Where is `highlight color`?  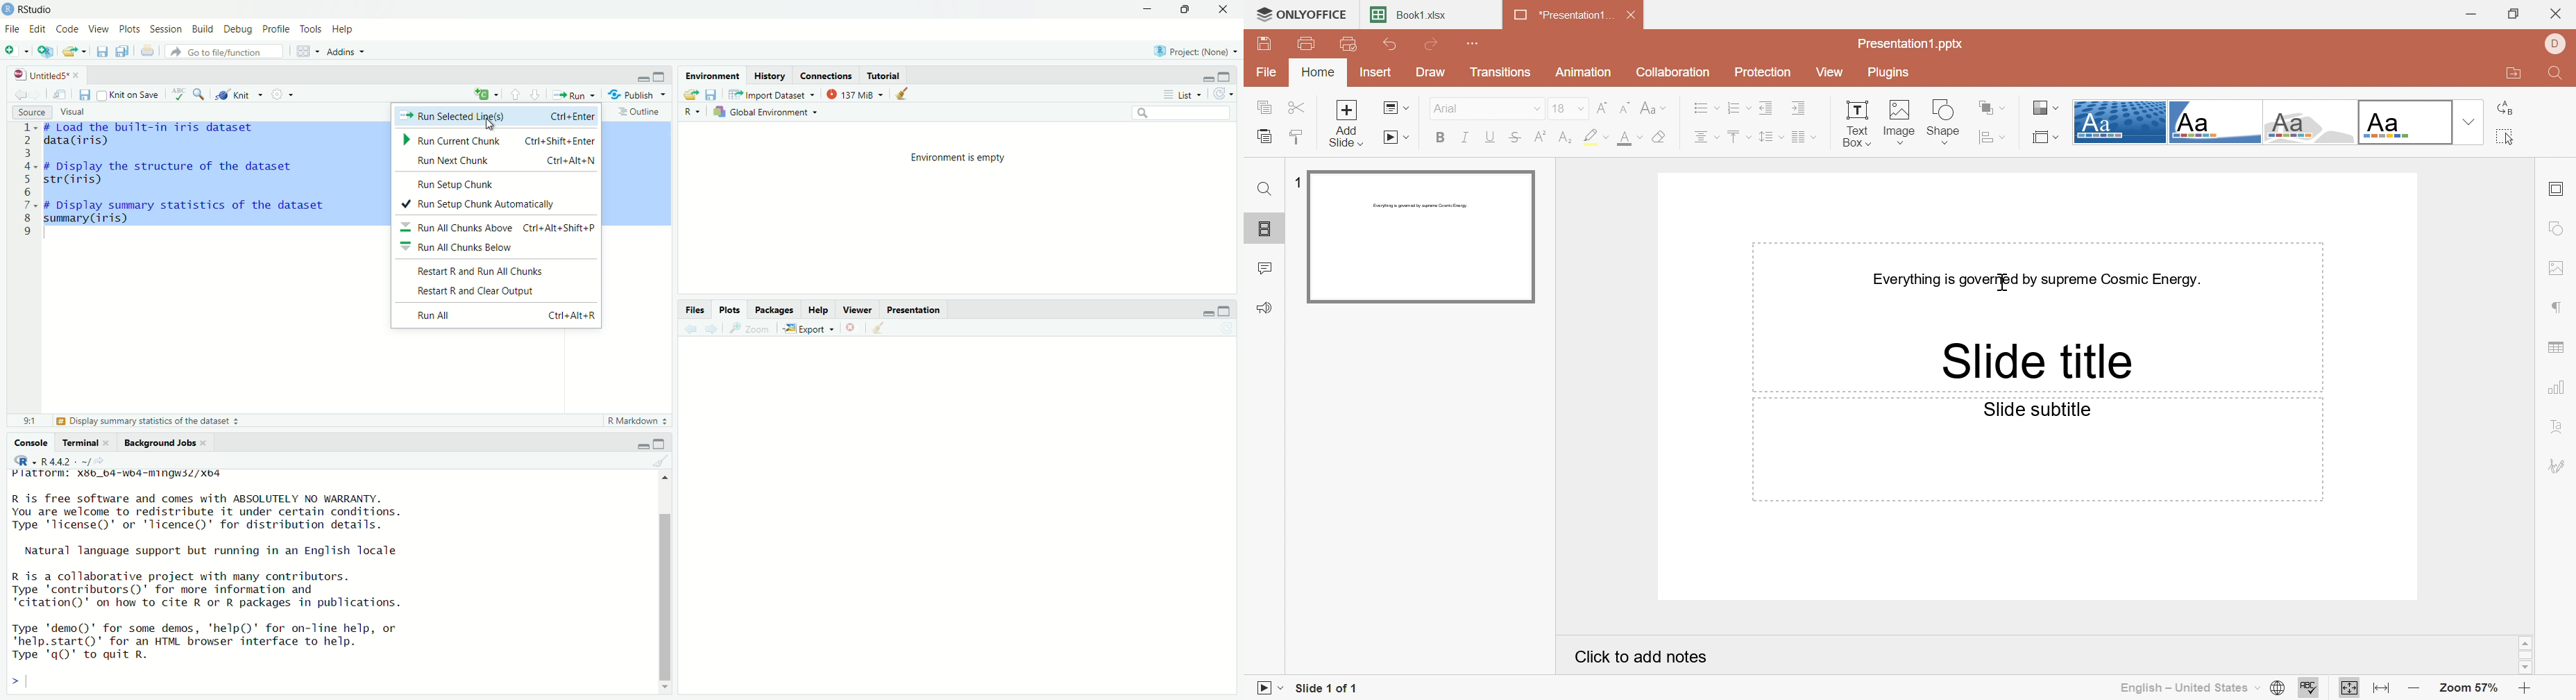
highlight color is located at coordinates (1598, 137).